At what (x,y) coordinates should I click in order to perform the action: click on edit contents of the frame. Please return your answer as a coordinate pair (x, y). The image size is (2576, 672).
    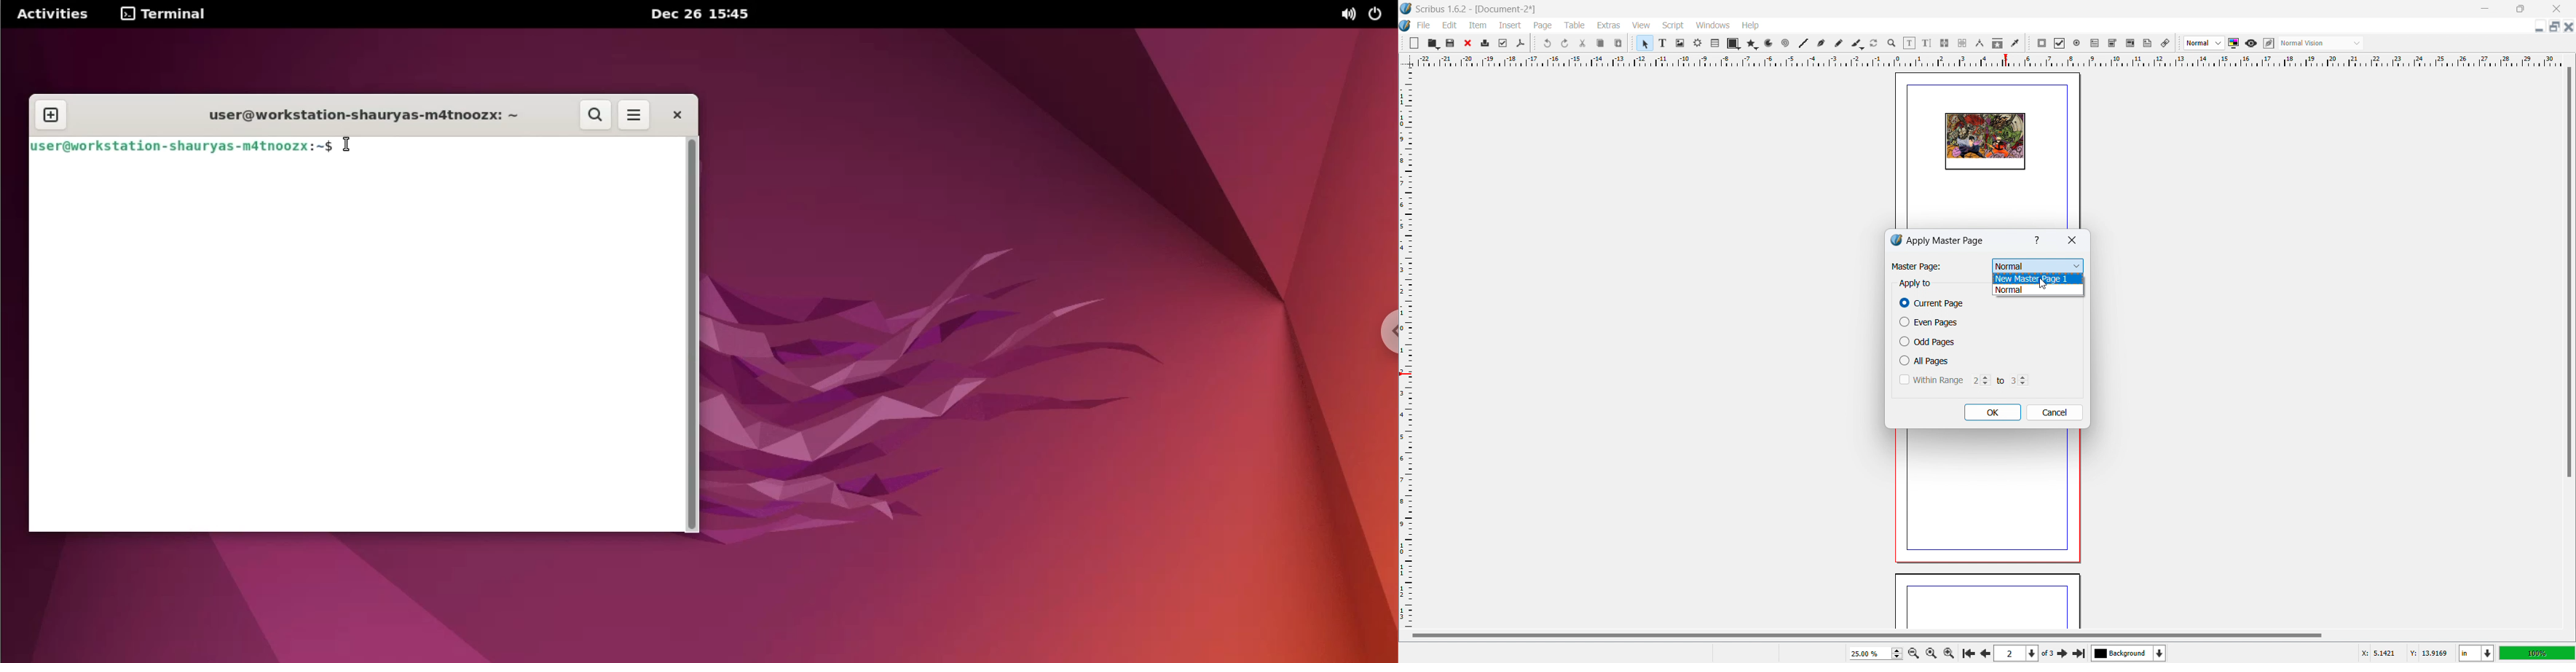
    Looking at the image, I should click on (1910, 44).